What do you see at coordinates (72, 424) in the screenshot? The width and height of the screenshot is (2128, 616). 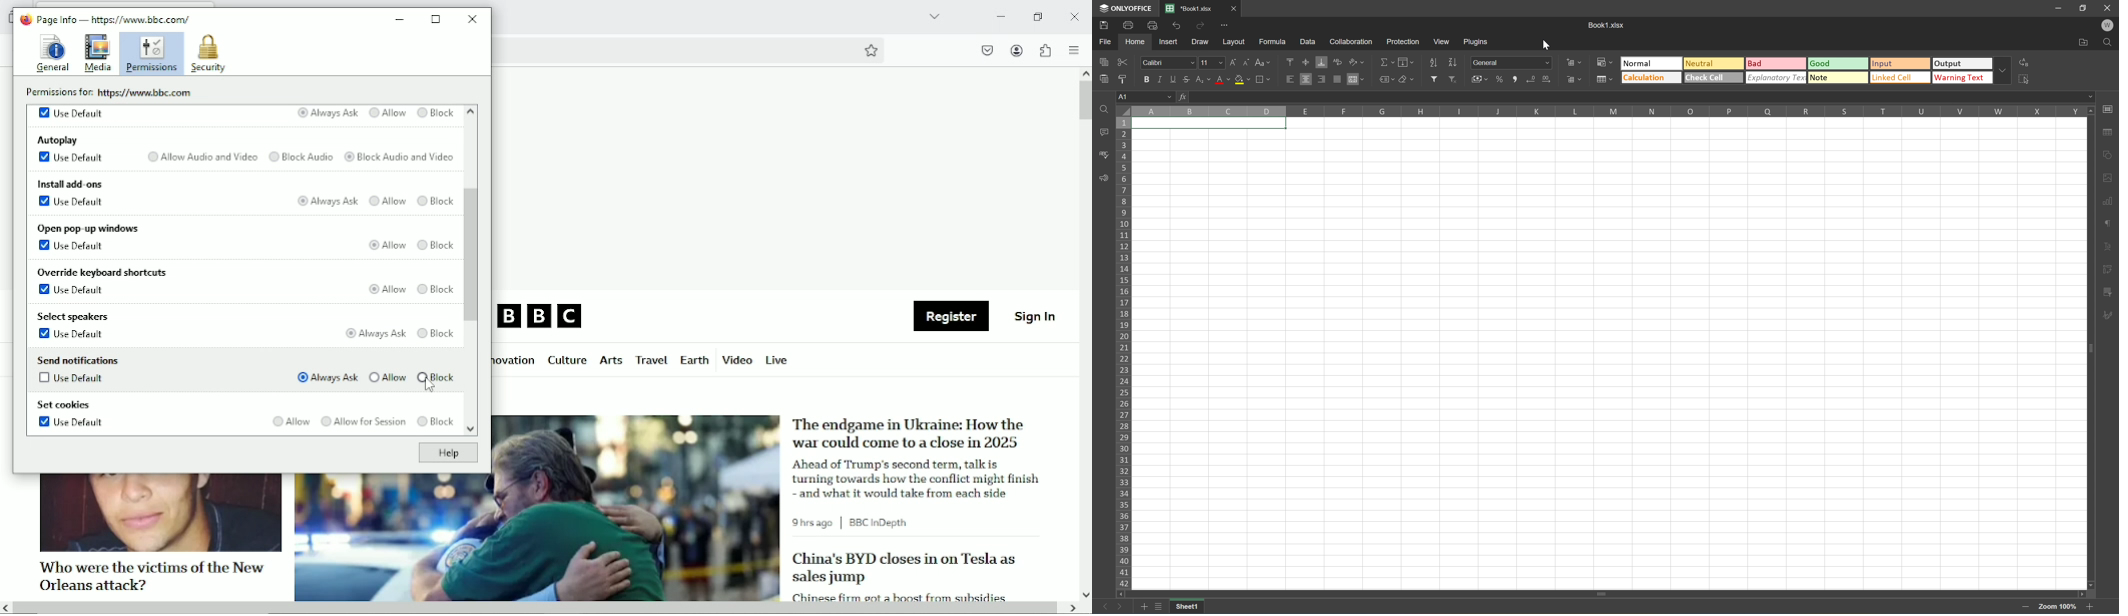 I see `Use default` at bounding box center [72, 424].